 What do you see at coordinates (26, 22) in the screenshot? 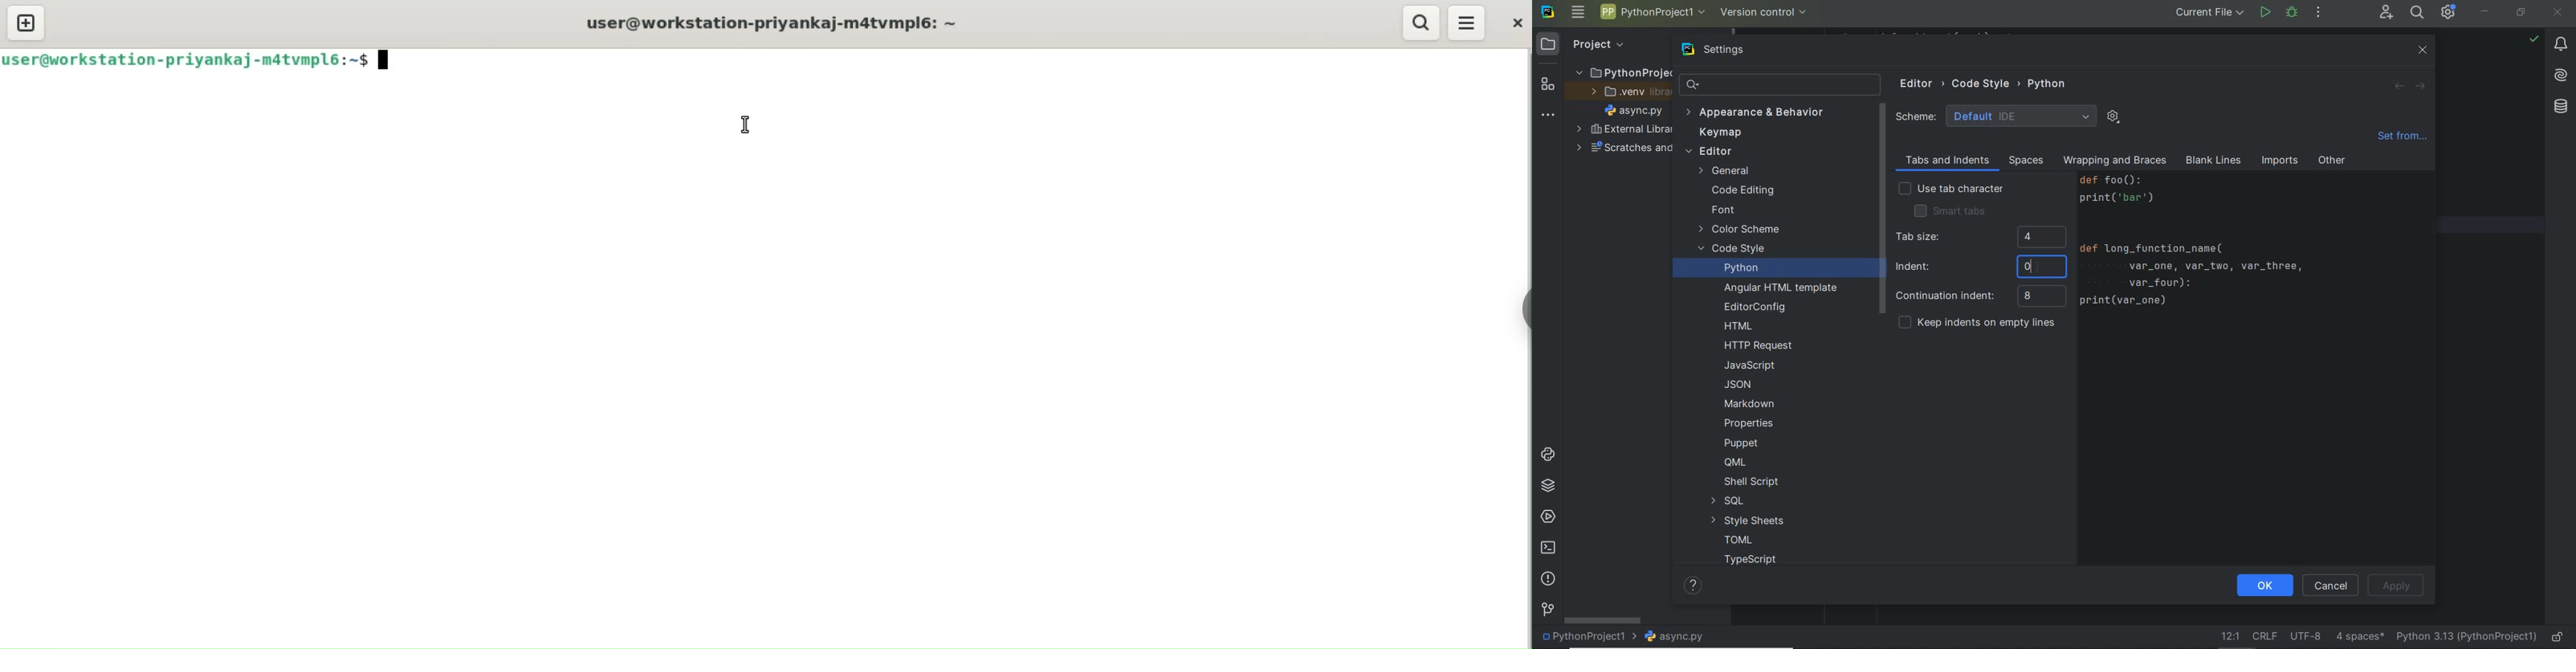
I see `new tab` at bounding box center [26, 22].